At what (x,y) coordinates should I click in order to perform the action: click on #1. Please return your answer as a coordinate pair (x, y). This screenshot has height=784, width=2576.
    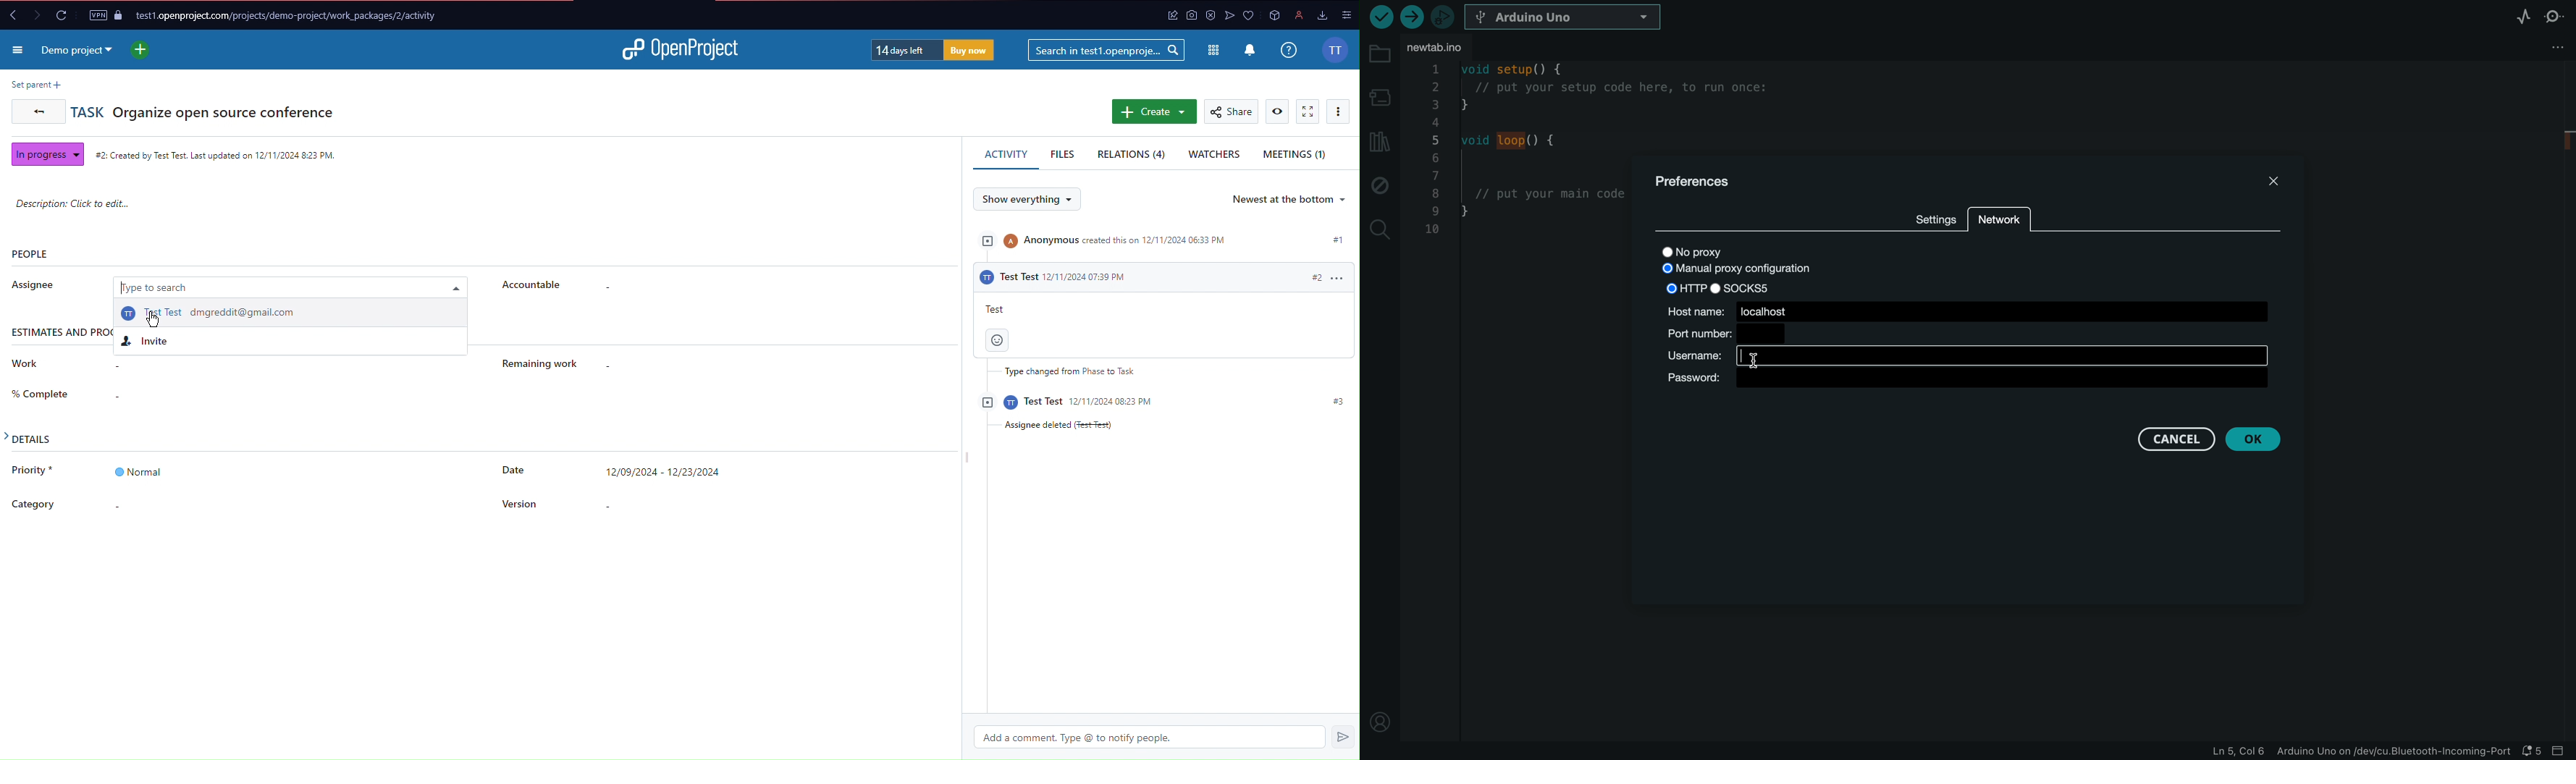
    Looking at the image, I should click on (1339, 242).